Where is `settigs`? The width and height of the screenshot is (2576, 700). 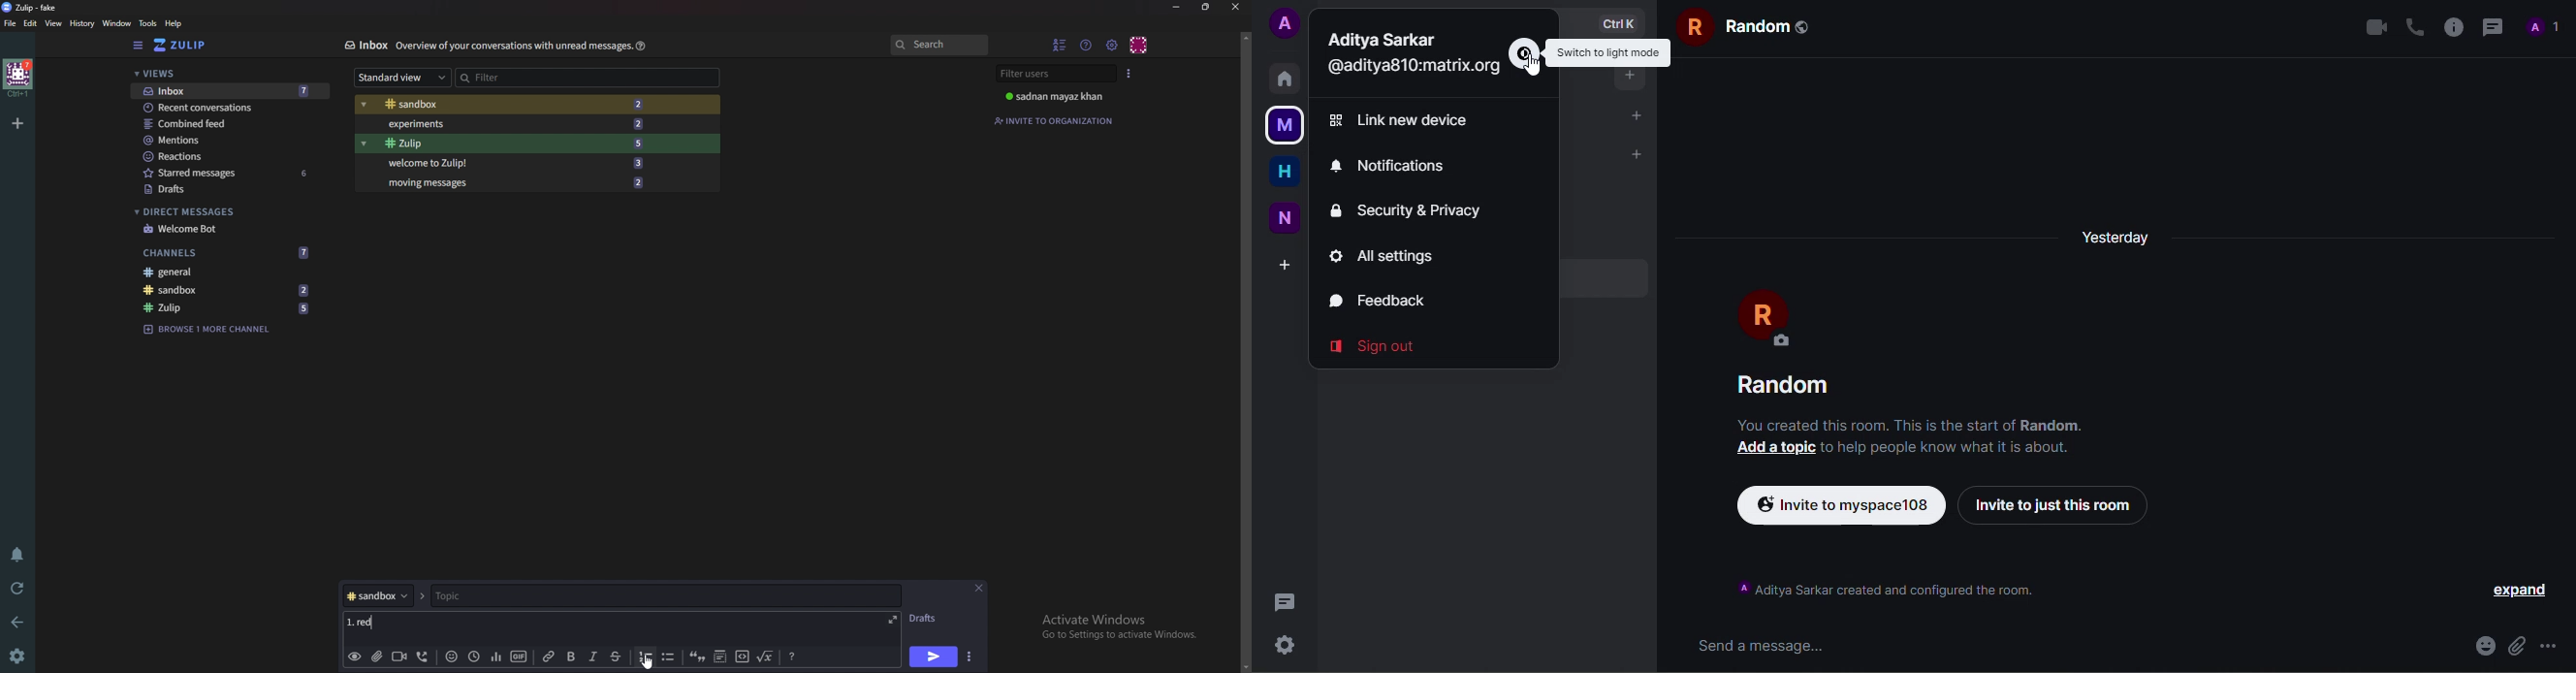
settigs is located at coordinates (1285, 645).